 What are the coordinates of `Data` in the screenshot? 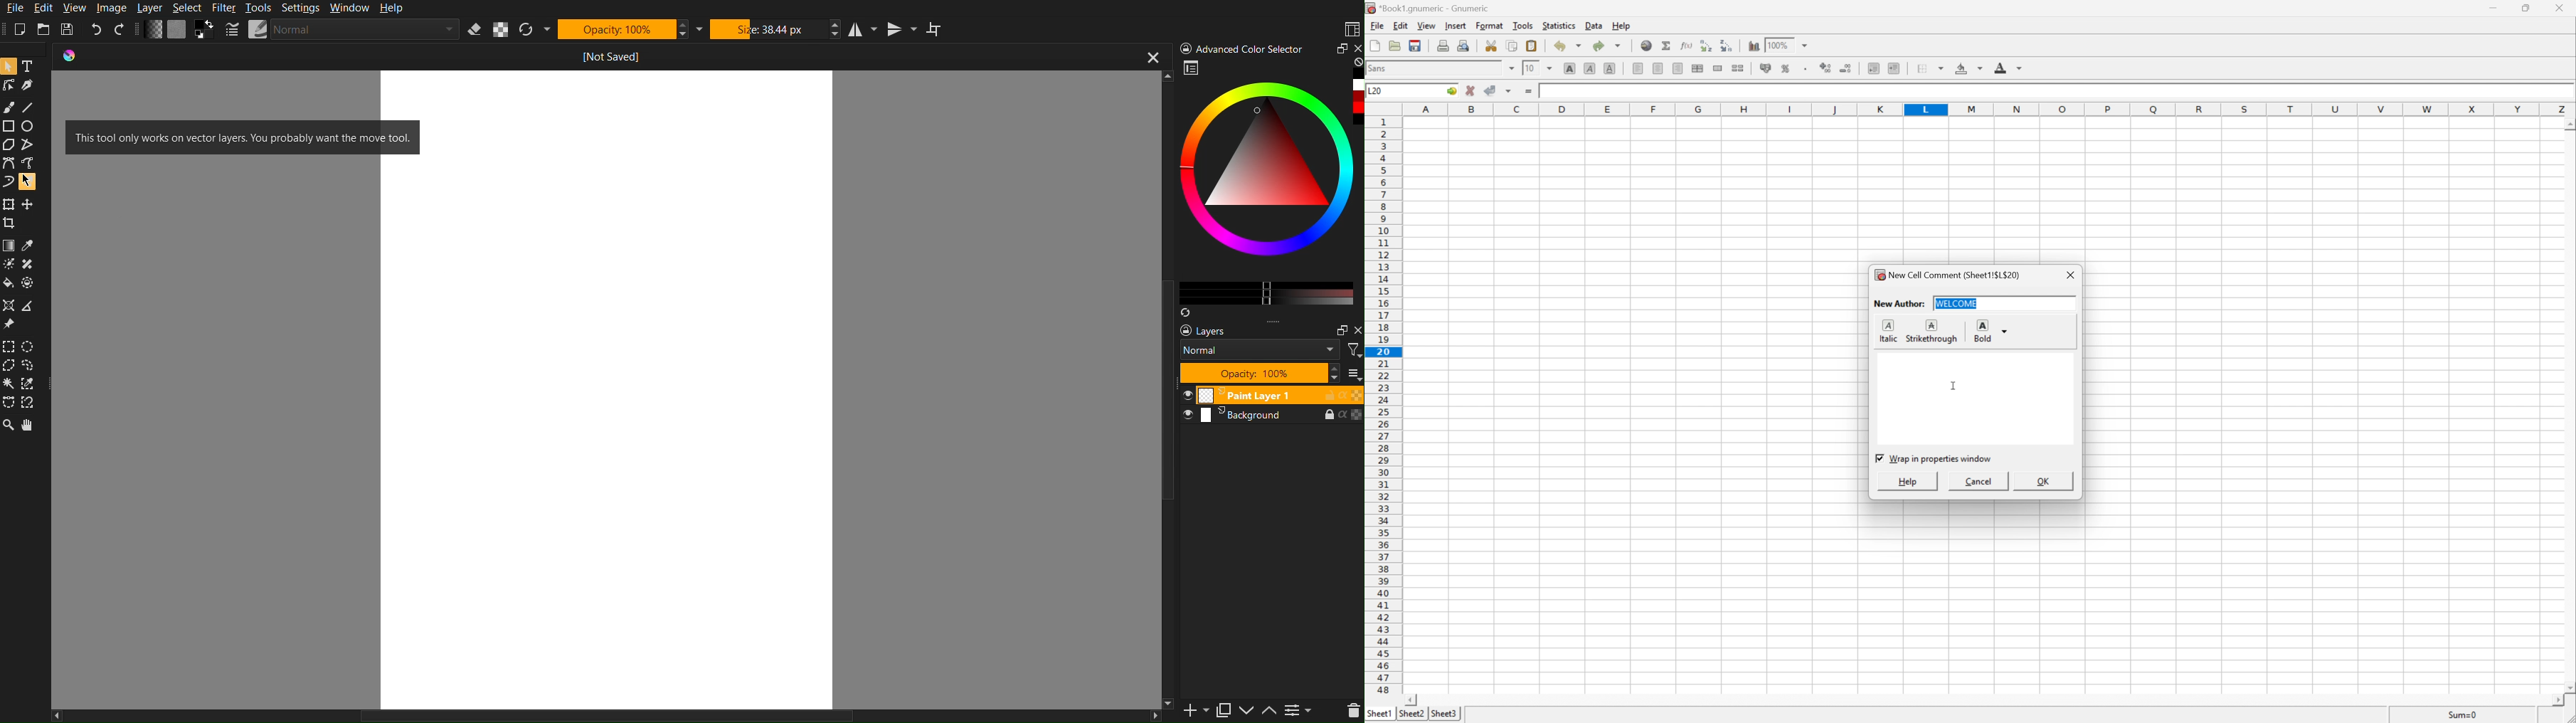 It's located at (1592, 25).